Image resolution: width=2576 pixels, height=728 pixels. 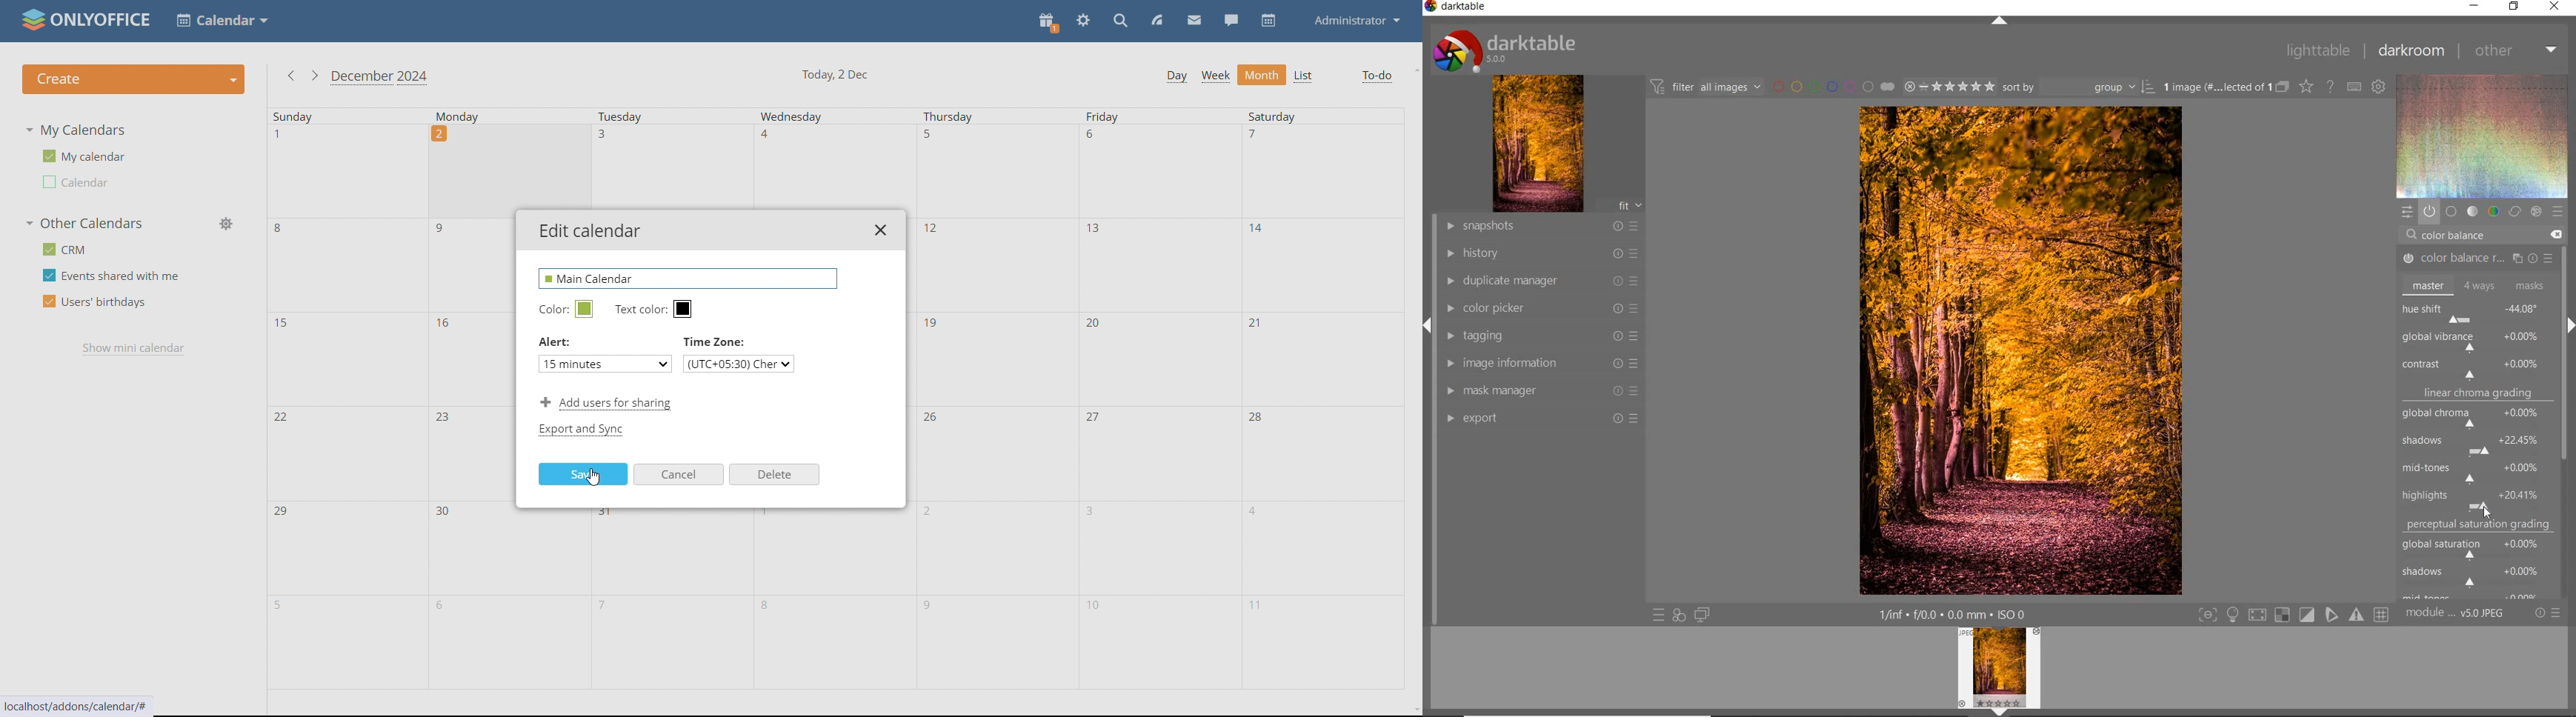 What do you see at coordinates (2318, 52) in the screenshot?
I see `lighttable` at bounding box center [2318, 52].